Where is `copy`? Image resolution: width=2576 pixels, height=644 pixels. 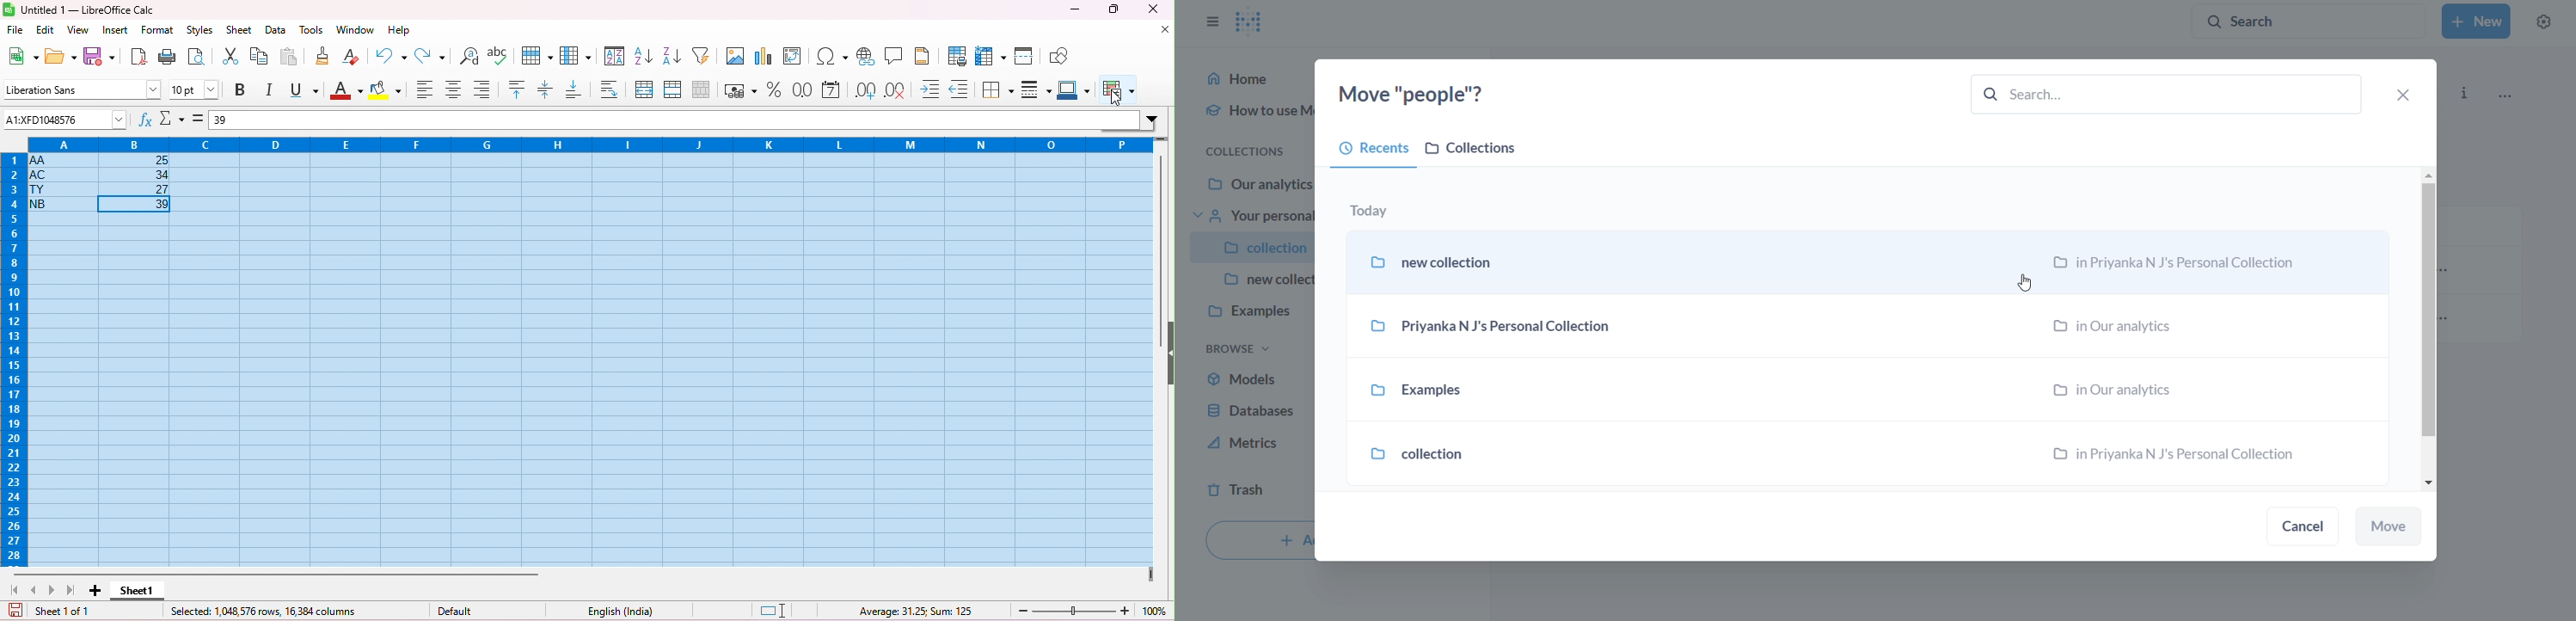
copy is located at coordinates (259, 56).